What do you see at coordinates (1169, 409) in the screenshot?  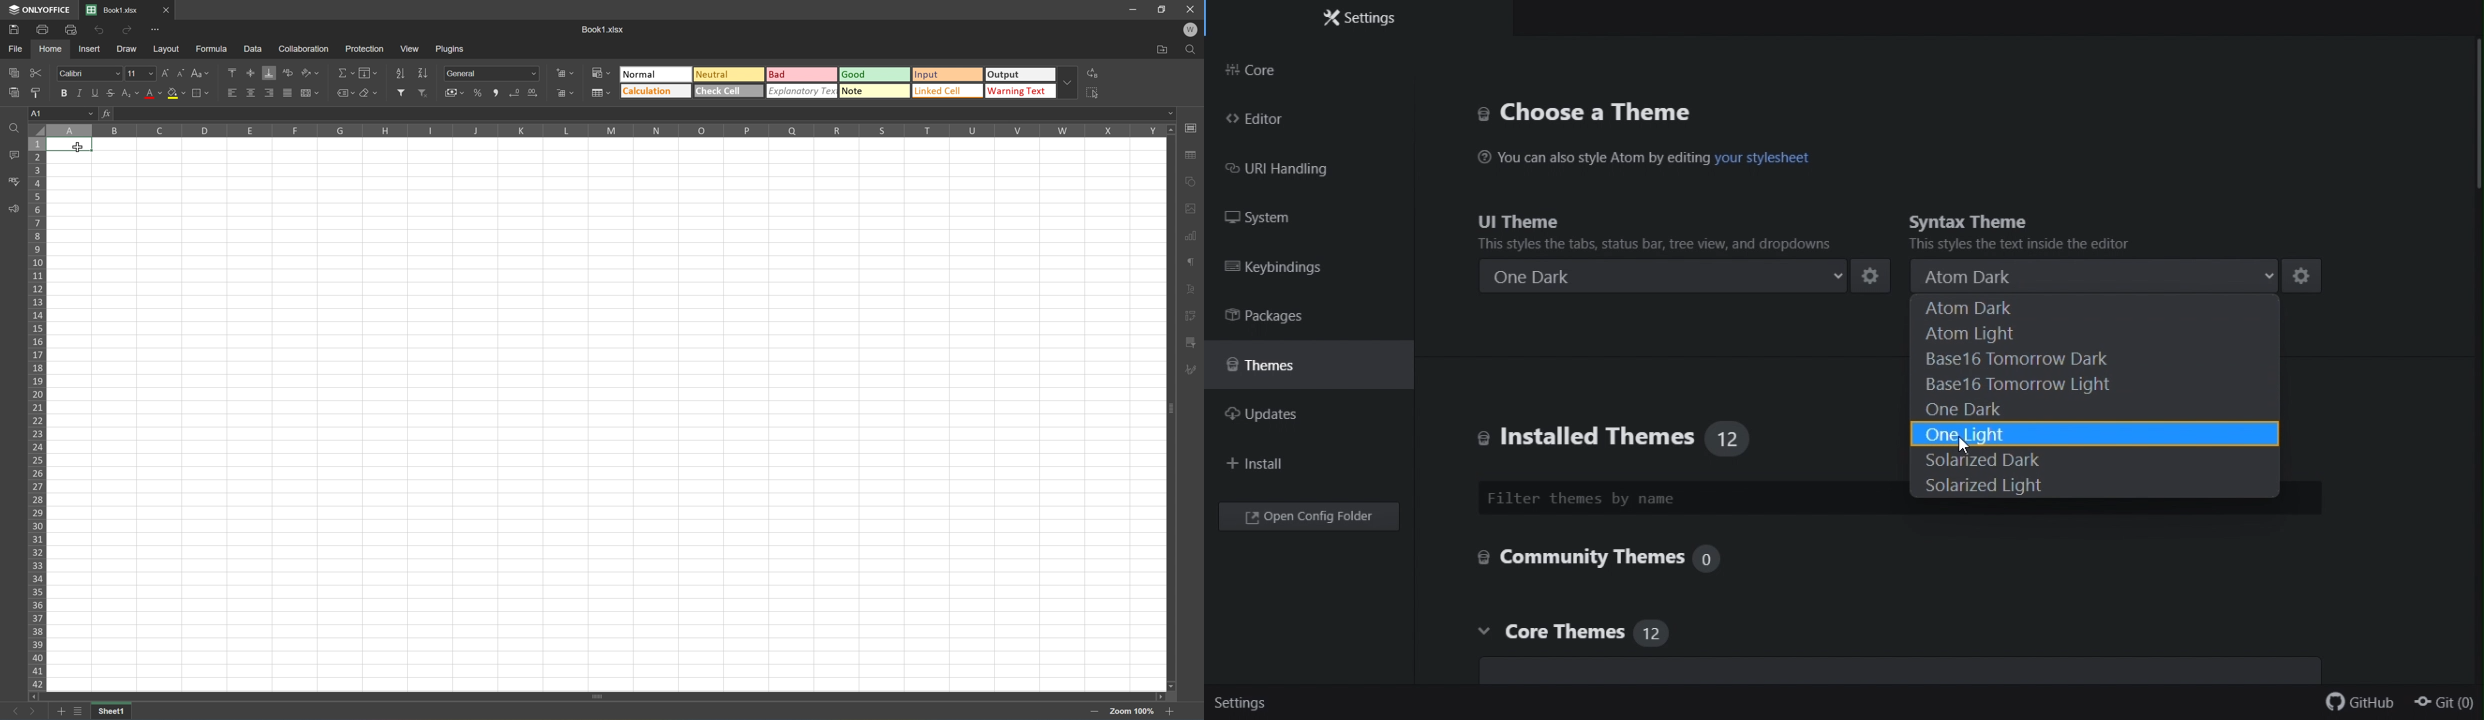 I see `Scroll bar` at bounding box center [1169, 409].